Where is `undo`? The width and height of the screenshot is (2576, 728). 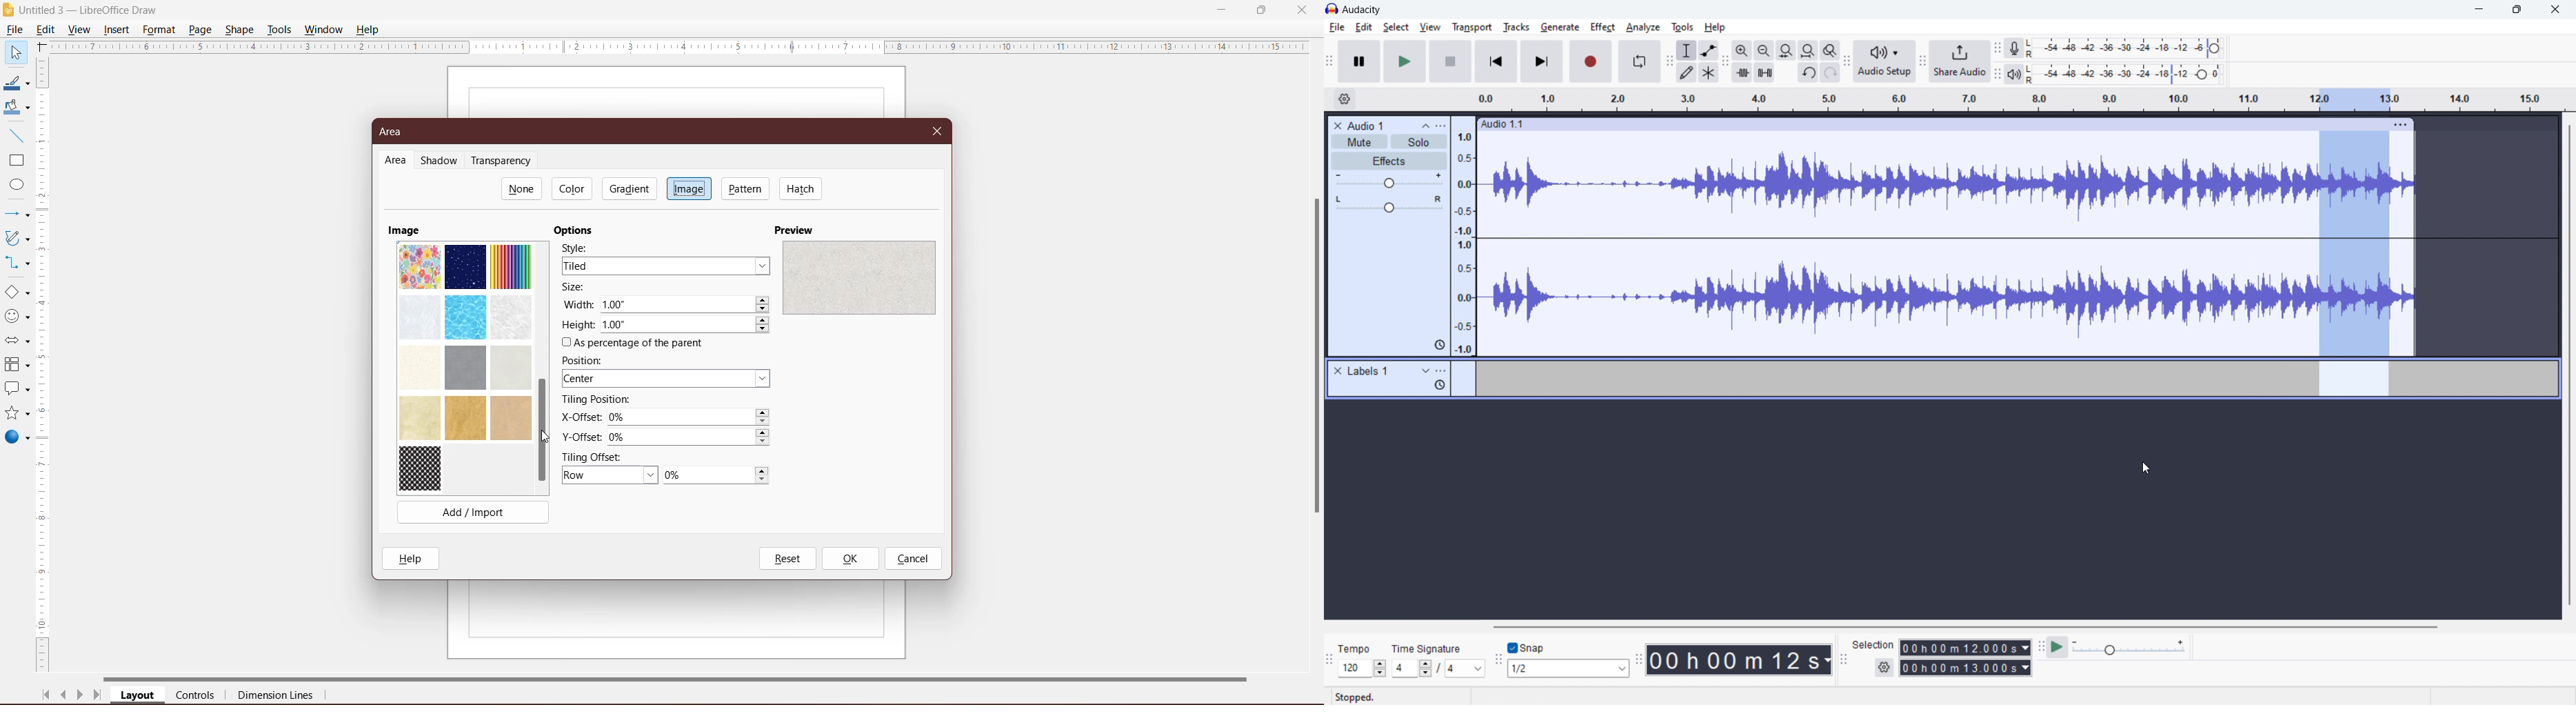 undo is located at coordinates (1831, 72).